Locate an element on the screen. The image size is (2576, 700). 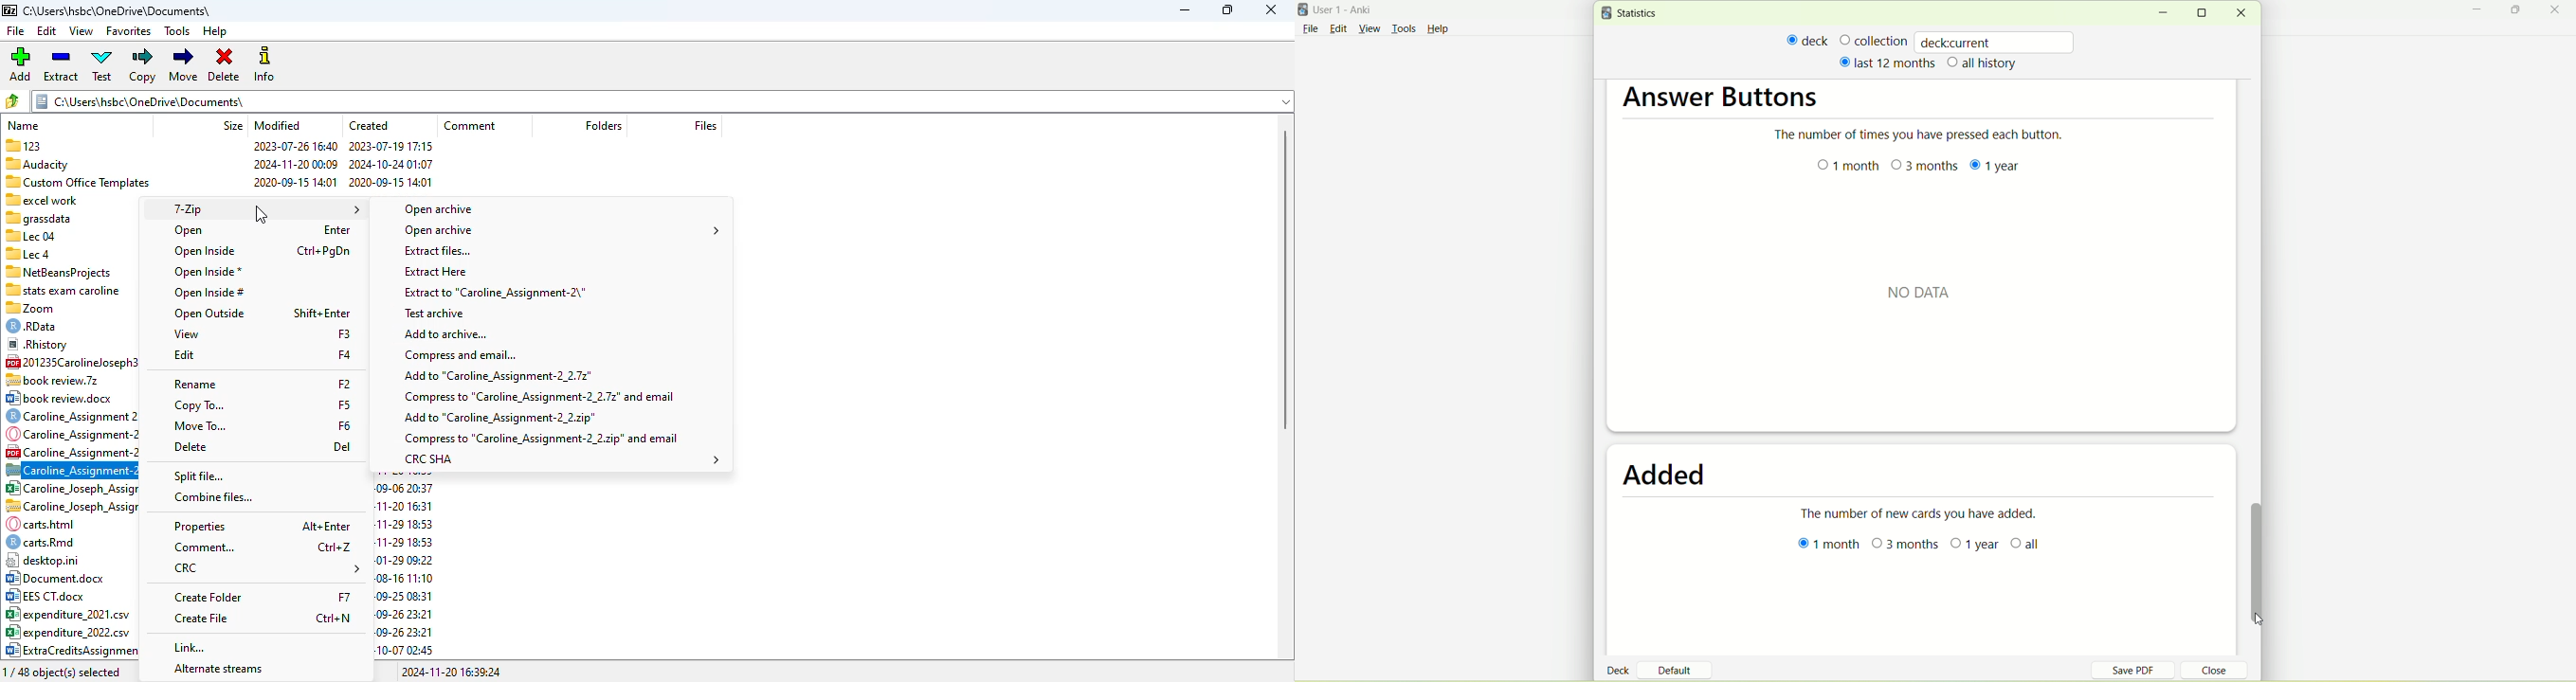
3 months is located at coordinates (1906, 548).